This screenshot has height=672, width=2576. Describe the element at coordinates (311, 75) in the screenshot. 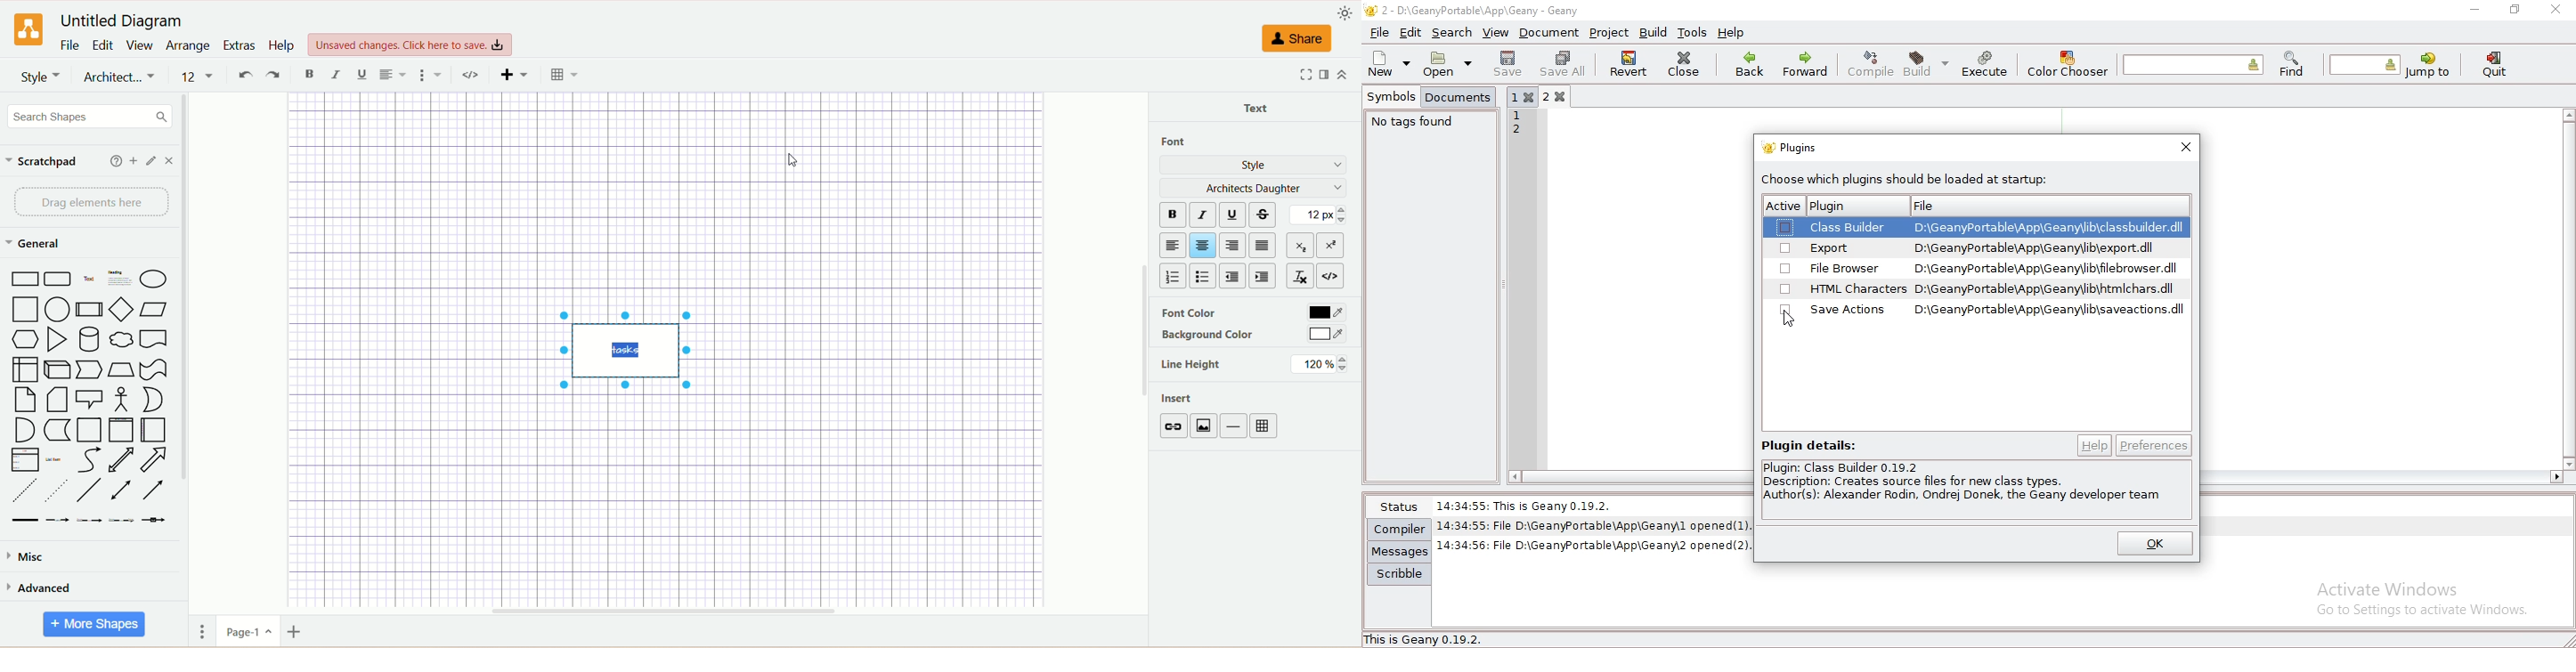

I see `Bold` at that location.